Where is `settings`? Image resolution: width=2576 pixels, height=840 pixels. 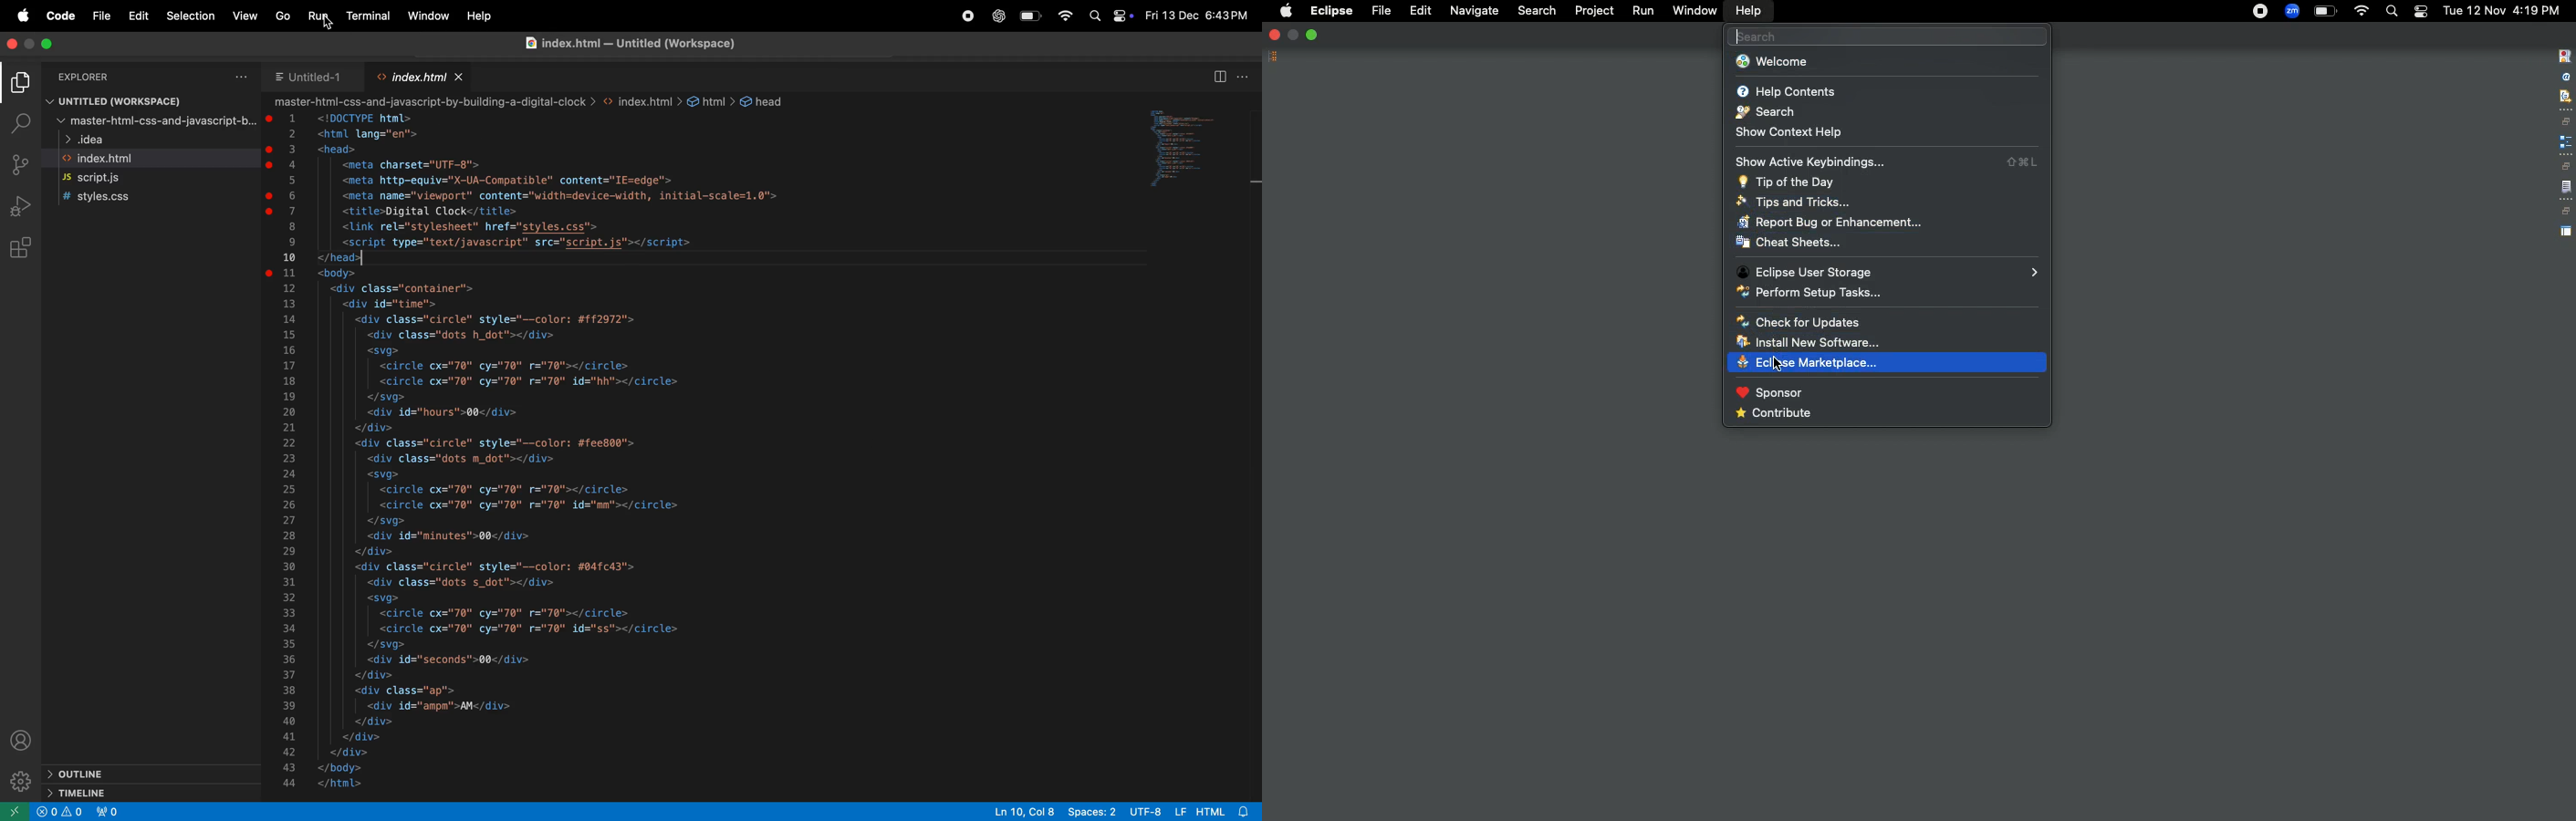 settings is located at coordinates (19, 781).